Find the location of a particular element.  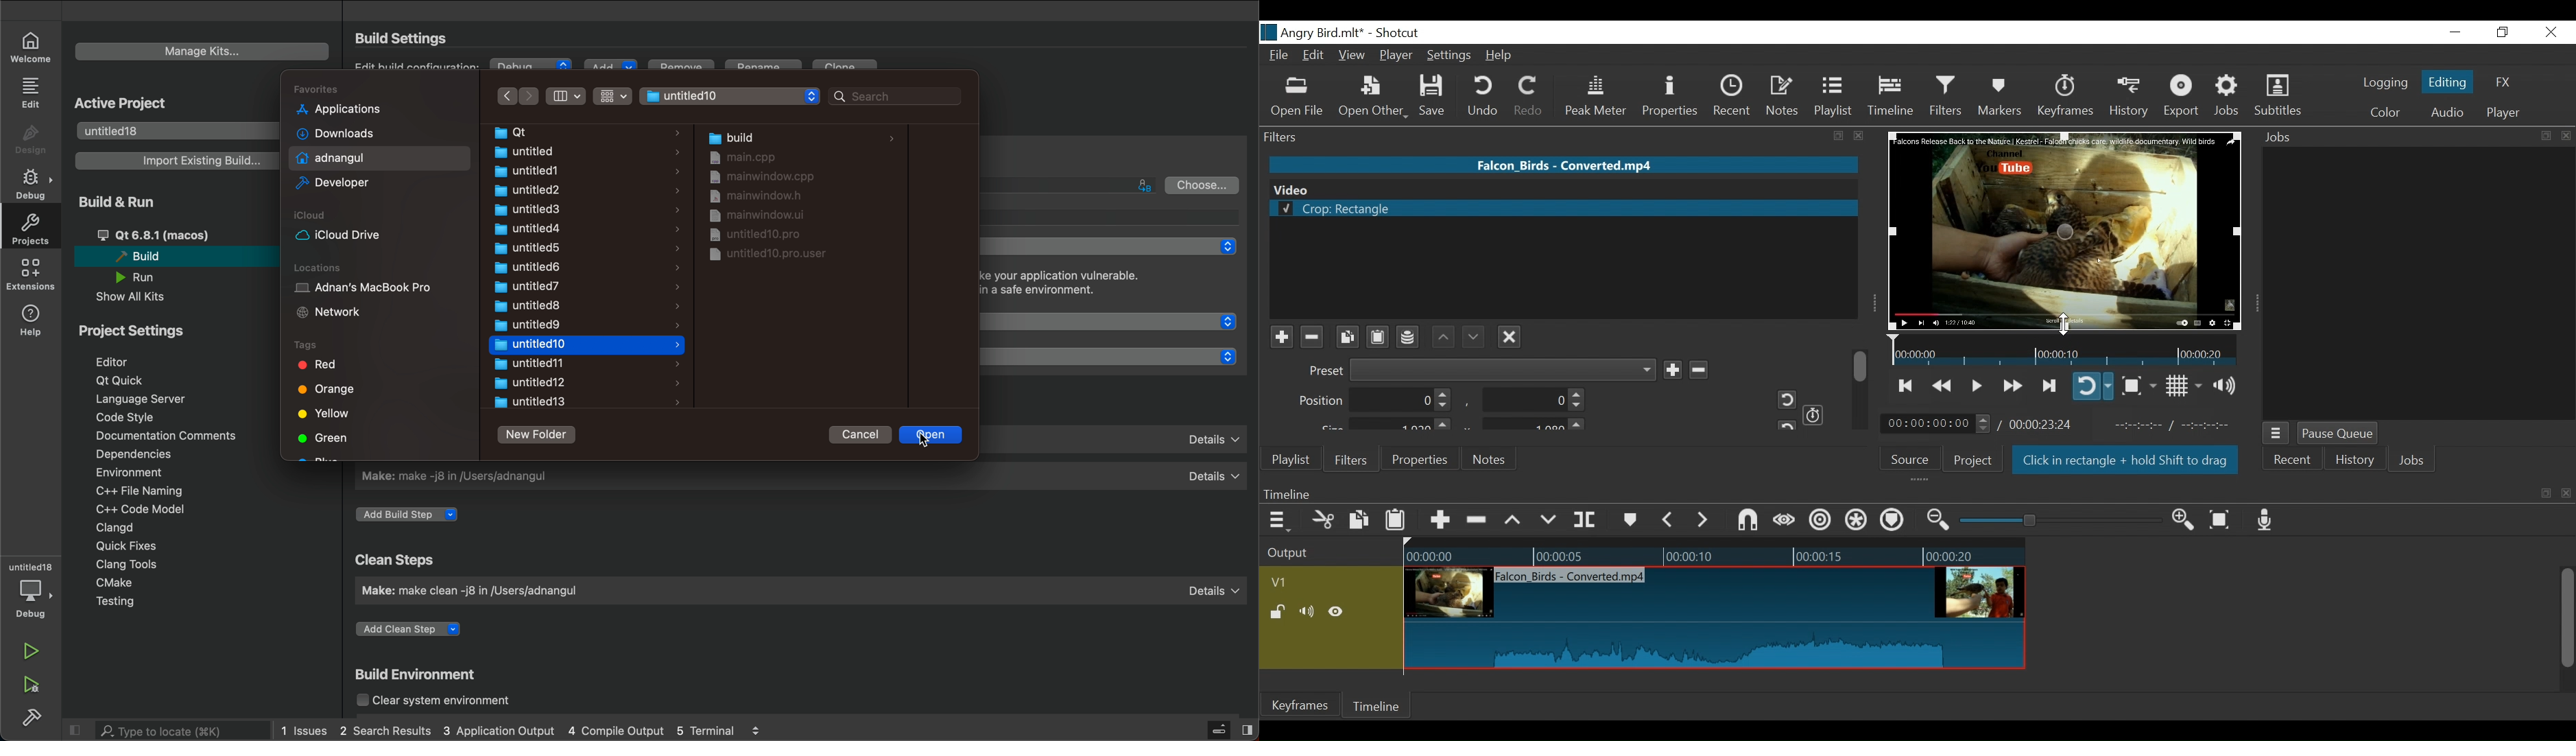

Media Viewer is located at coordinates (2065, 230).